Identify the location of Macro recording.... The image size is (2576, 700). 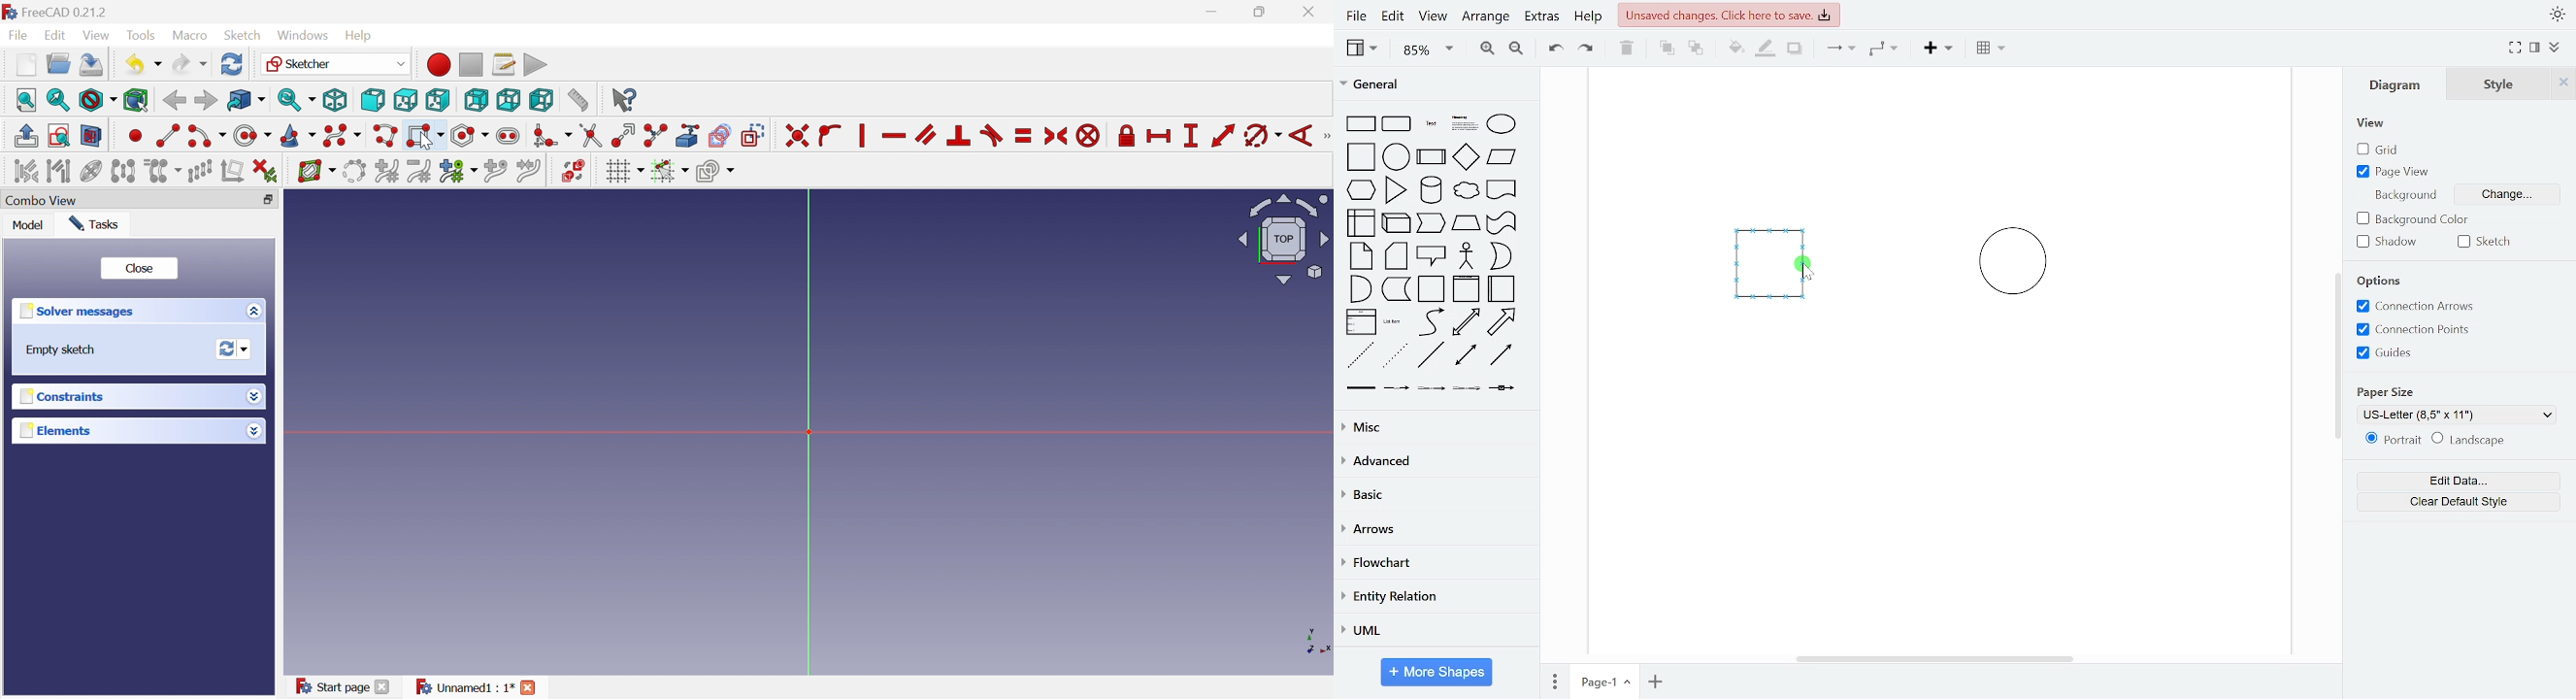
(438, 64).